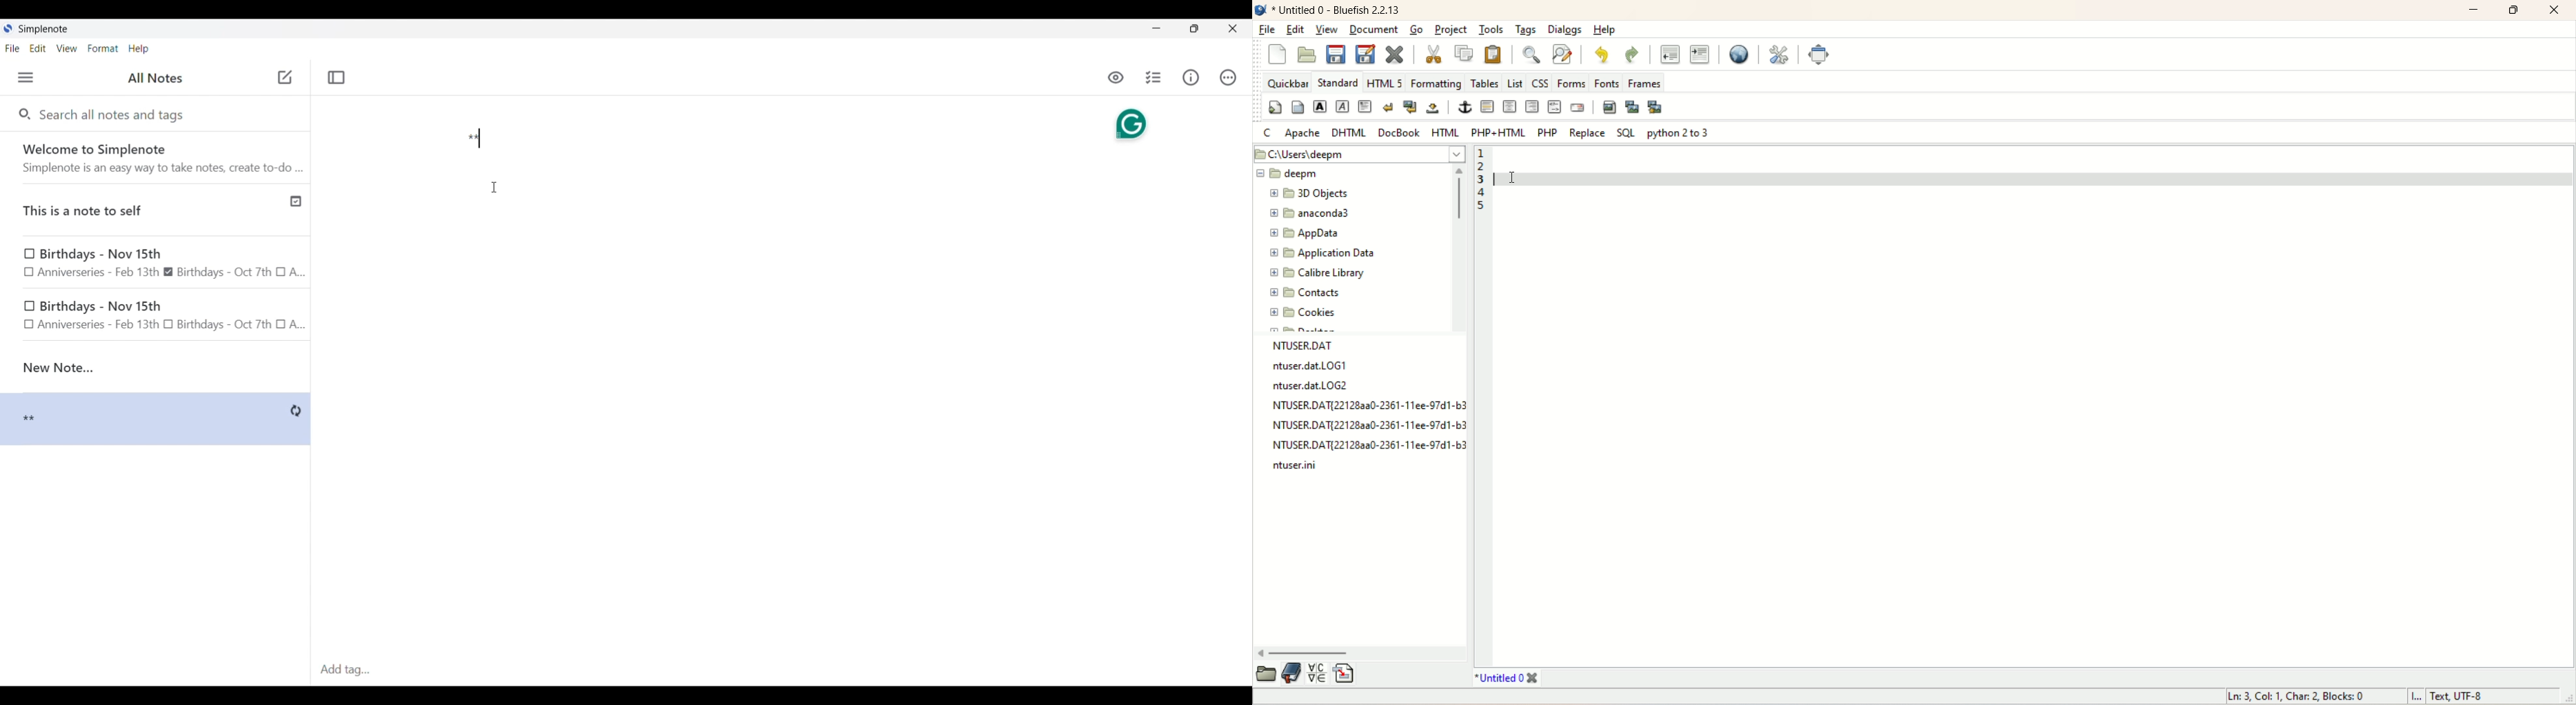 The image size is (2576, 728). What do you see at coordinates (25, 77) in the screenshot?
I see `Menu` at bounding box center [25, 77].